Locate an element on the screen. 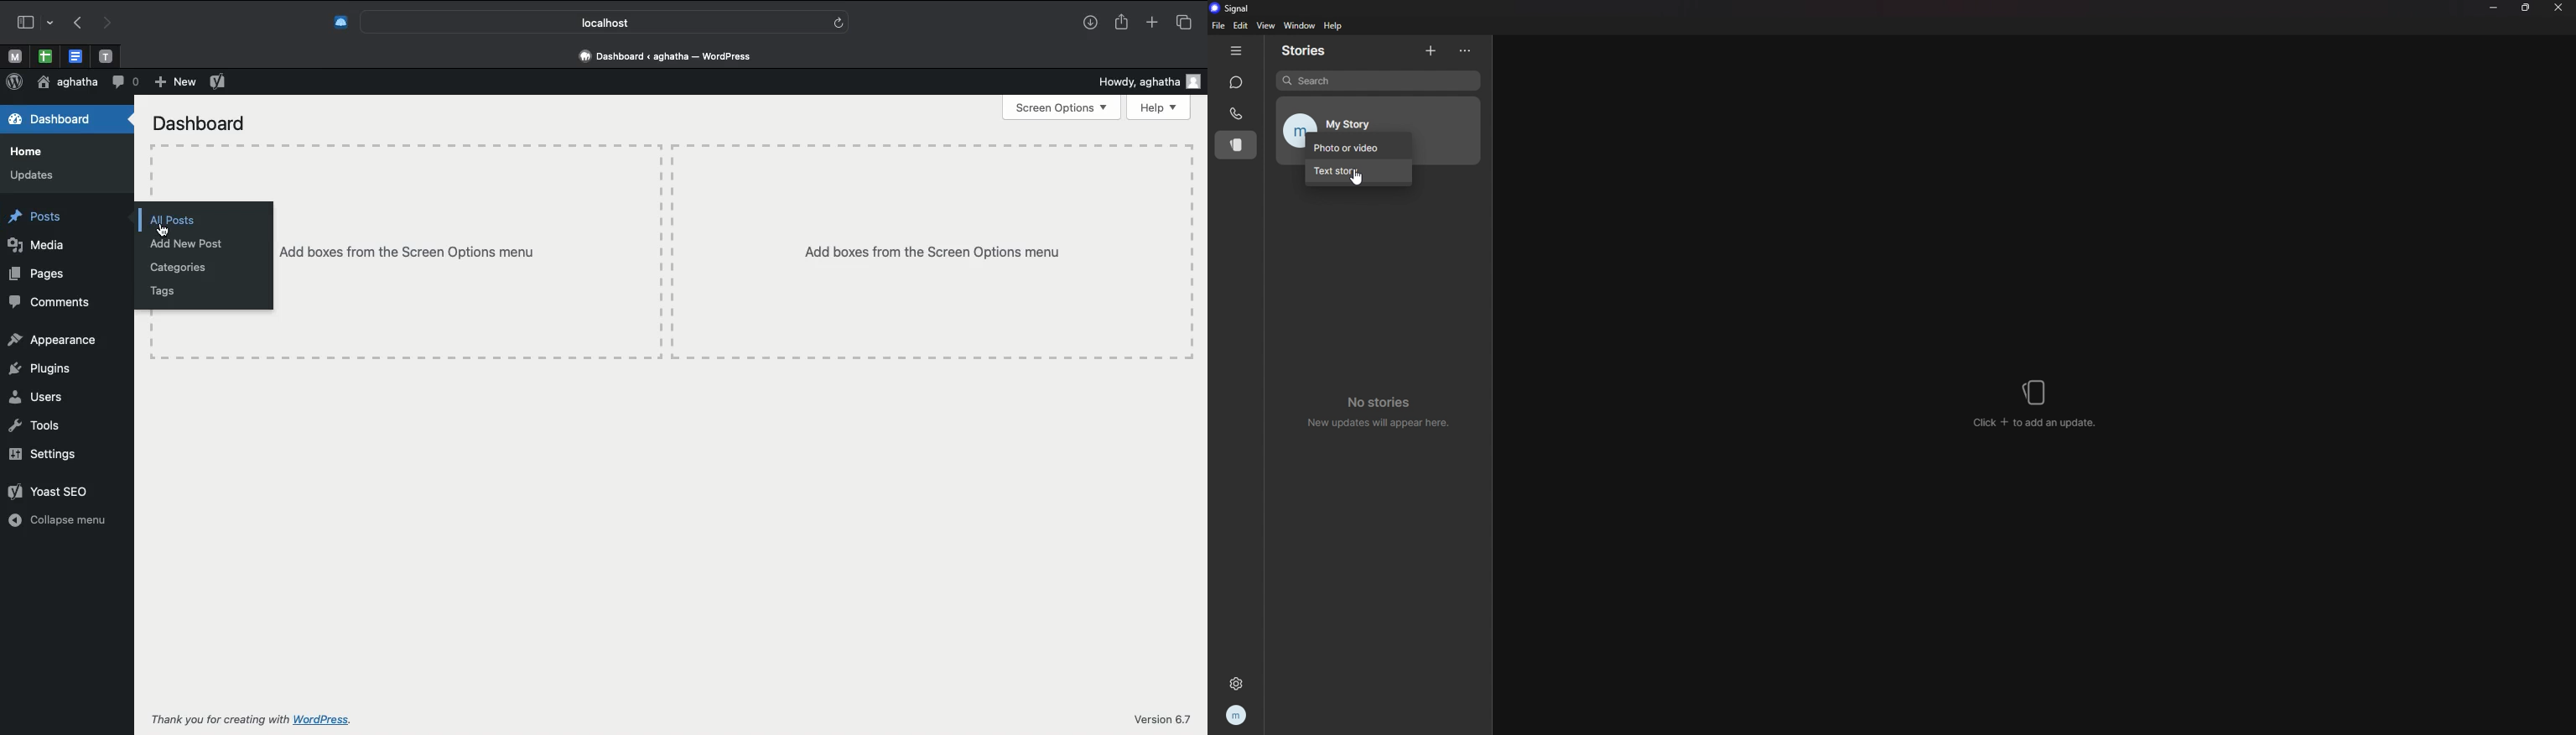 The image size is (2576, 756). minimize is located at coordinates (2494, 7).